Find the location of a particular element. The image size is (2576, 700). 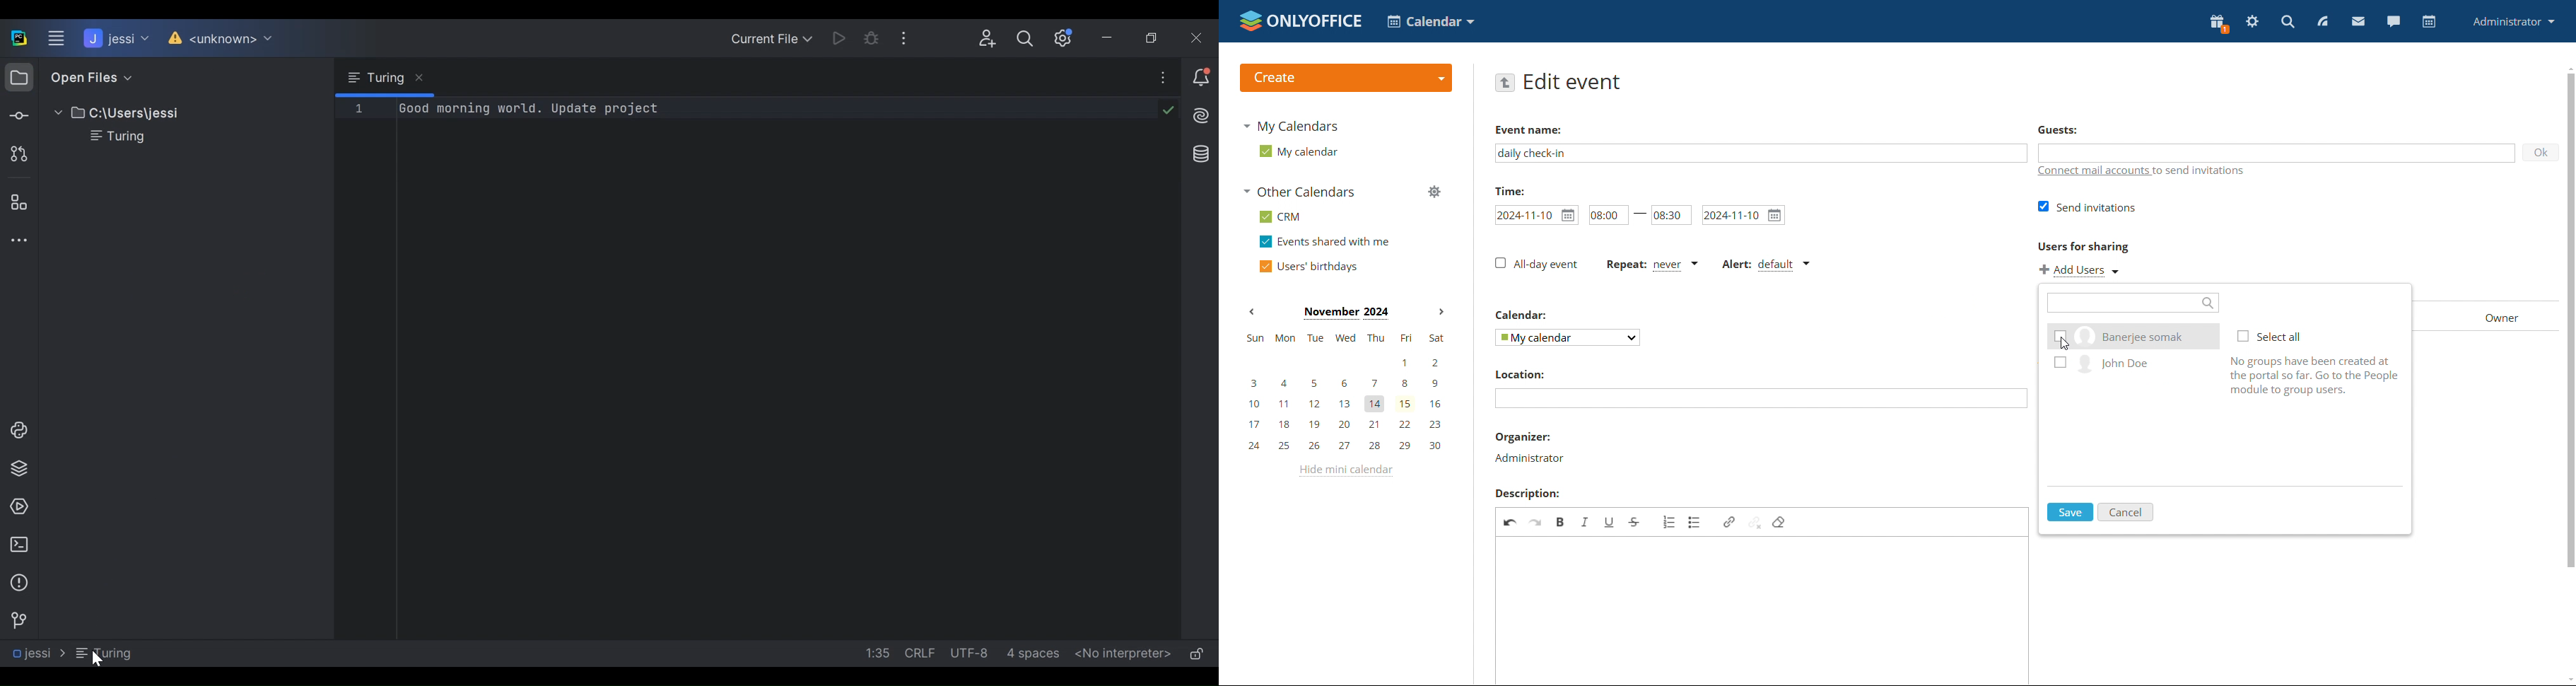

Browse tab is located at coordinates (383, 77).